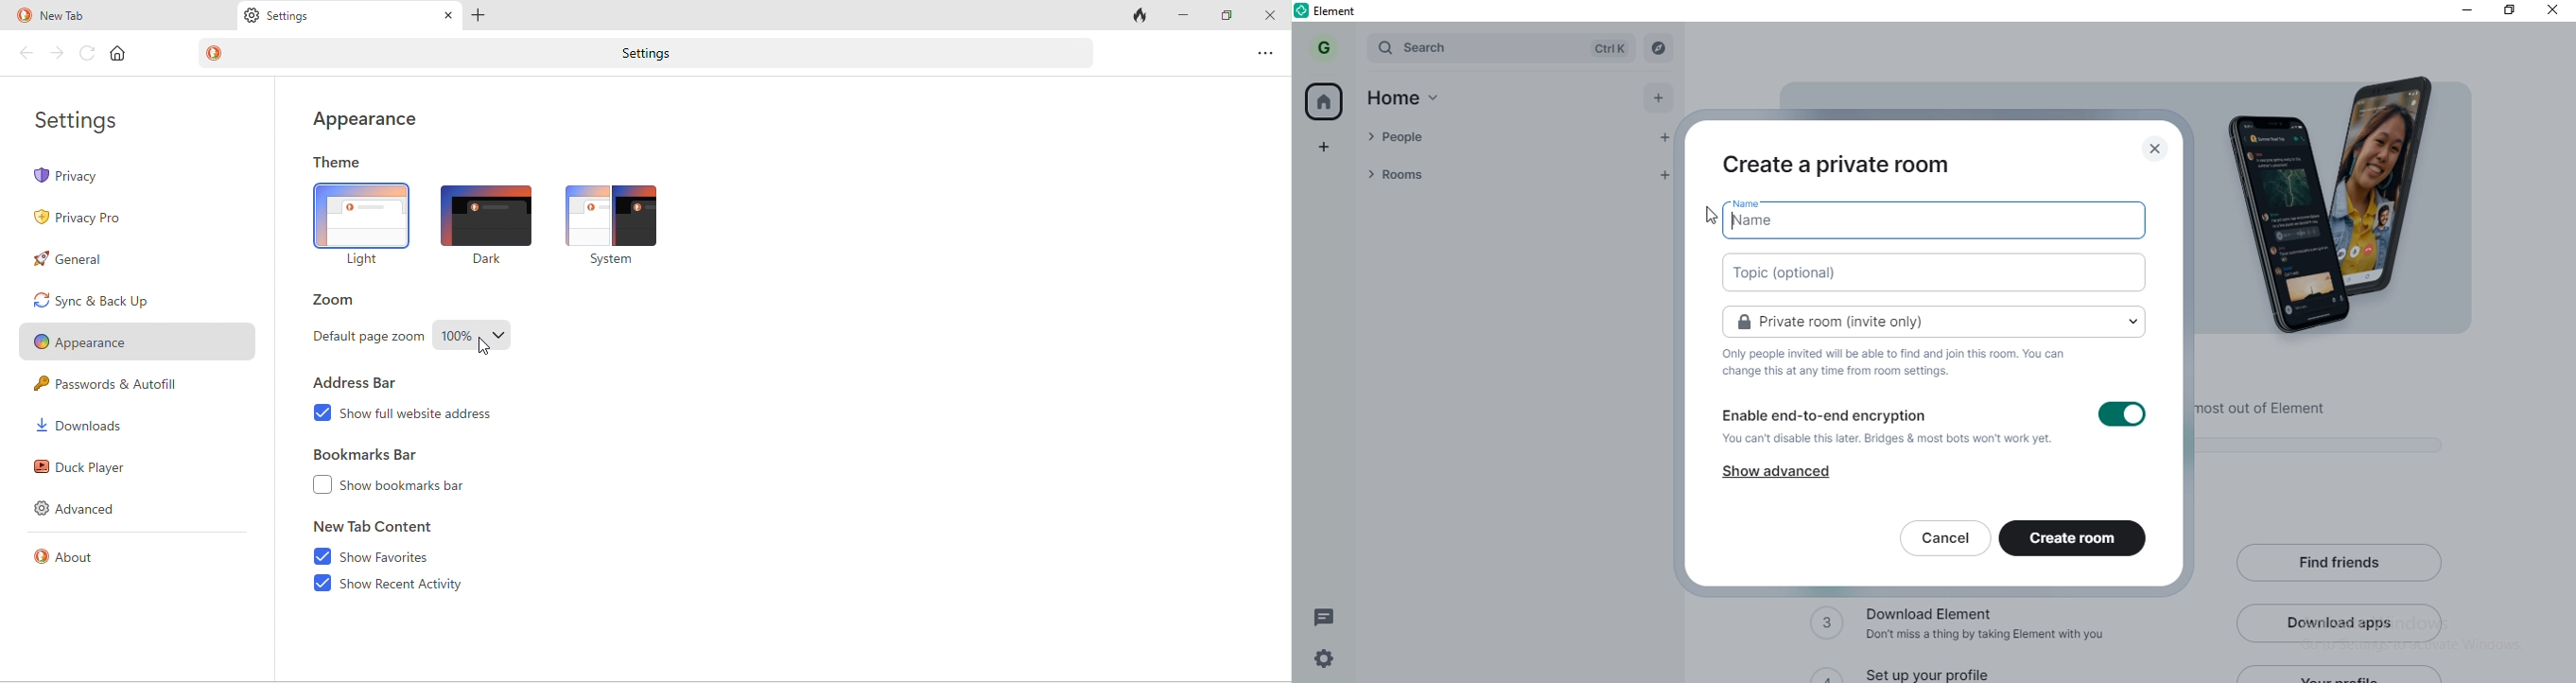 This screenshot has height=700, width=2576. What do you see at coordinates (1500, 139) in the screenshot?
I see `people` at bounding box center [1500, 139].